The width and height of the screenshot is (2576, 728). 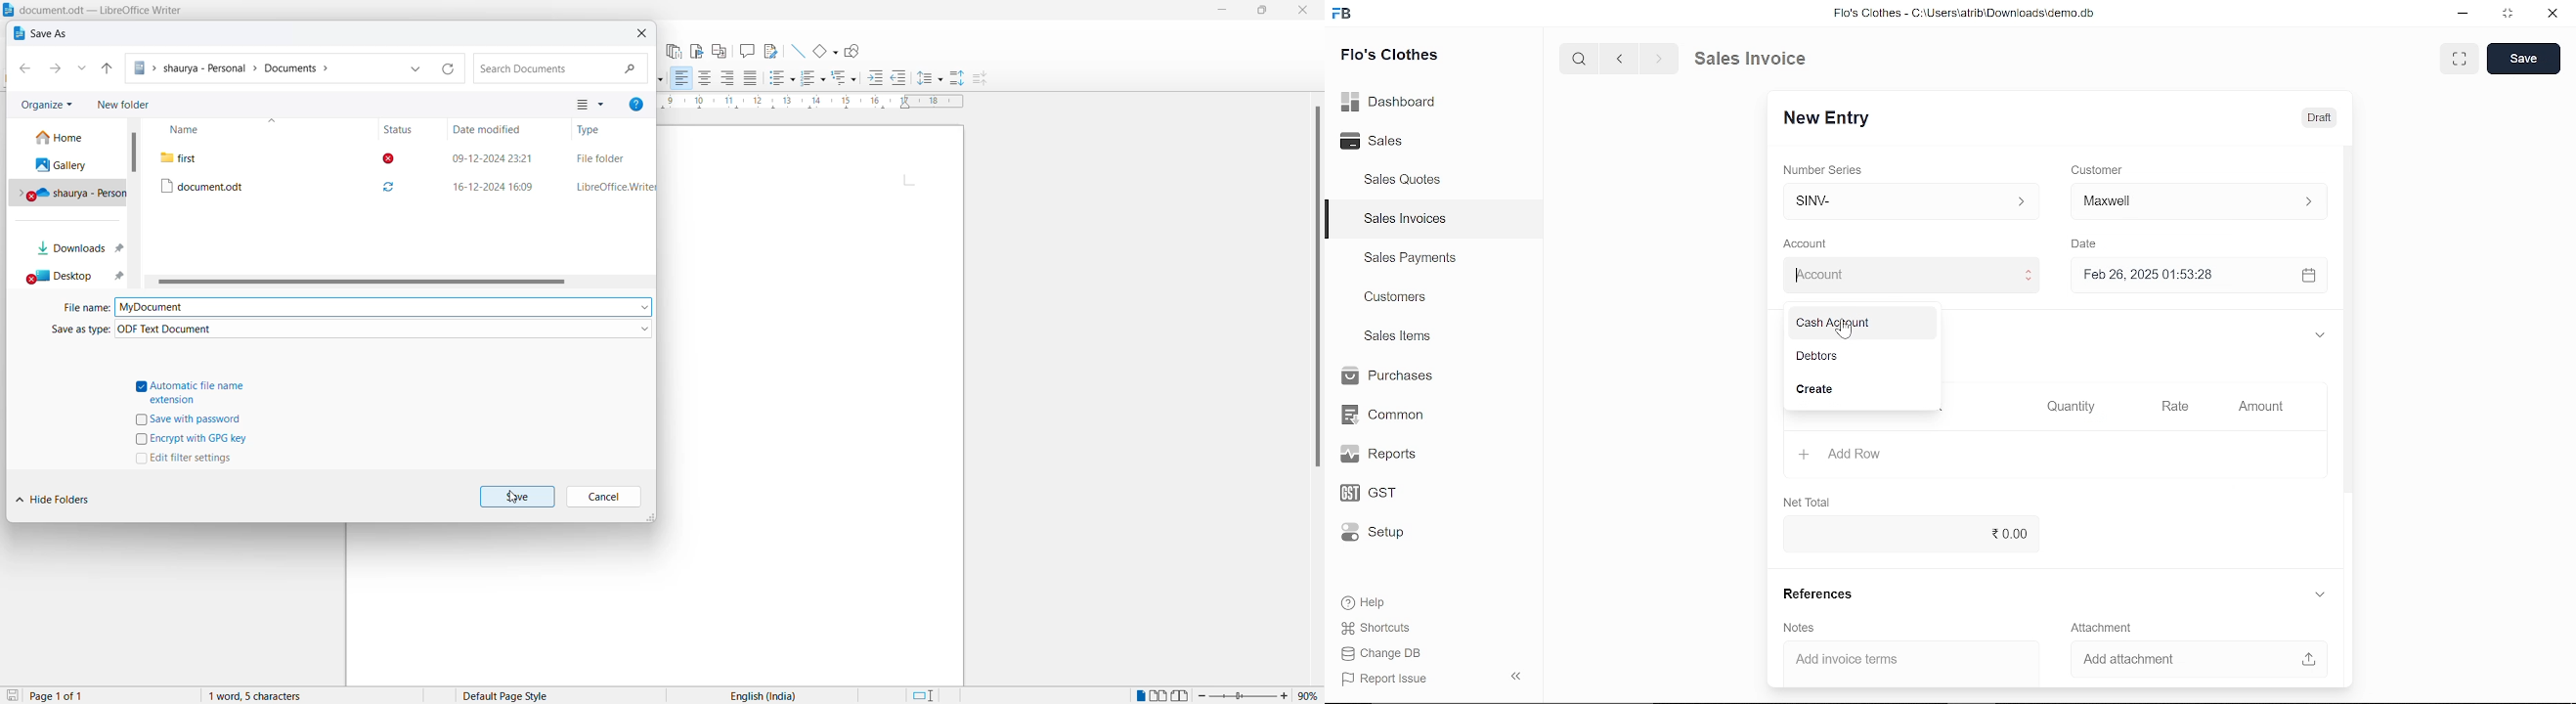 What do you see at coordinates (1908, 273) in the screenshot?
I see `Account :` at bounding box center [1908, 273].